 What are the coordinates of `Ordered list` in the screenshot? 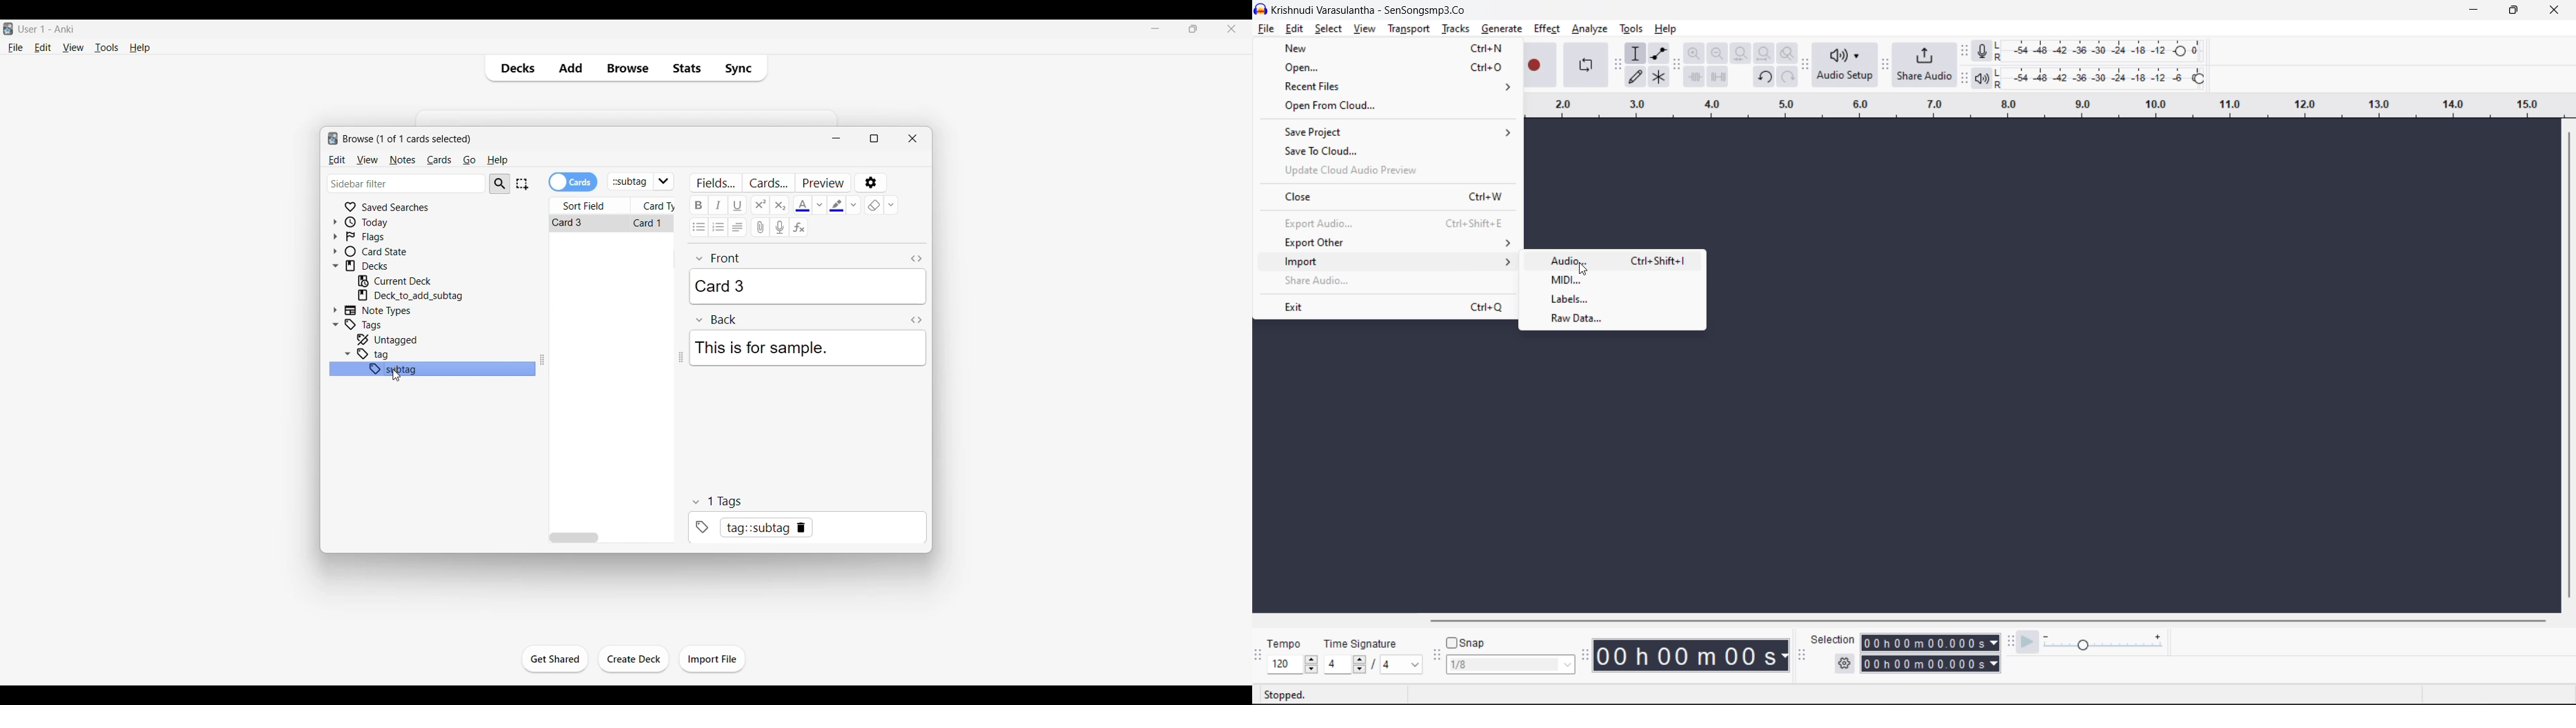 It's located at (718, 227).